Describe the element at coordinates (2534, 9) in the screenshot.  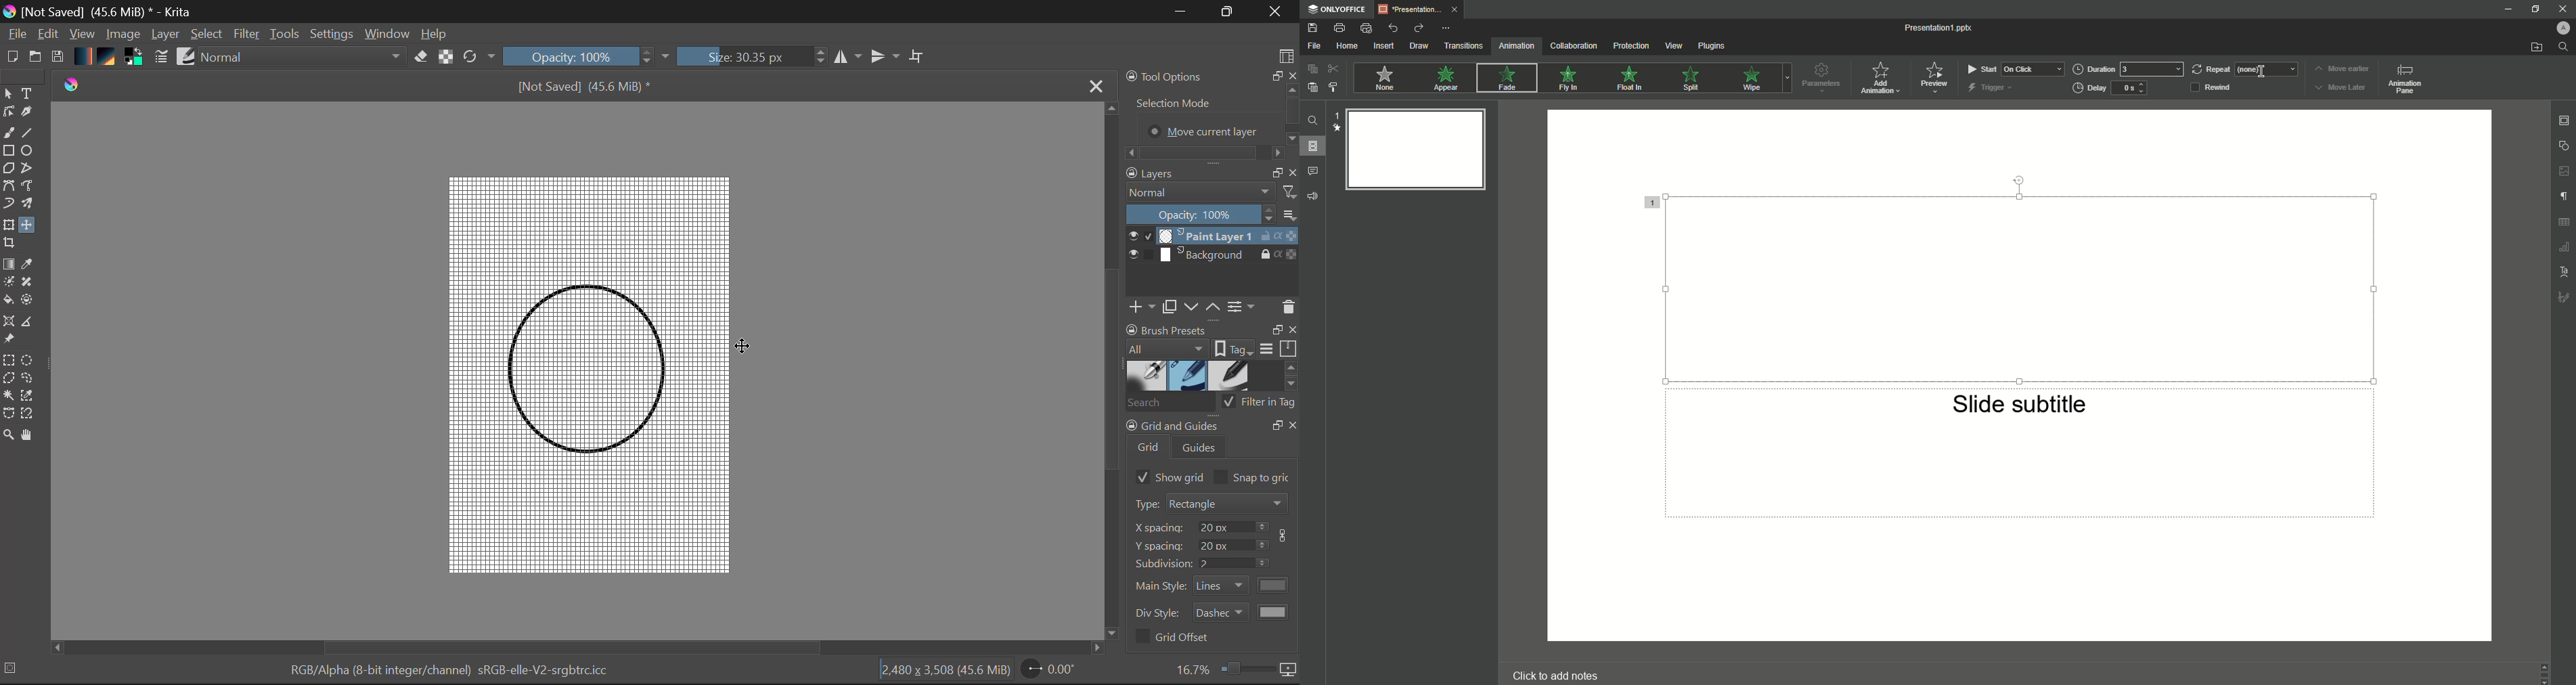
I see `Minimize` at that location.